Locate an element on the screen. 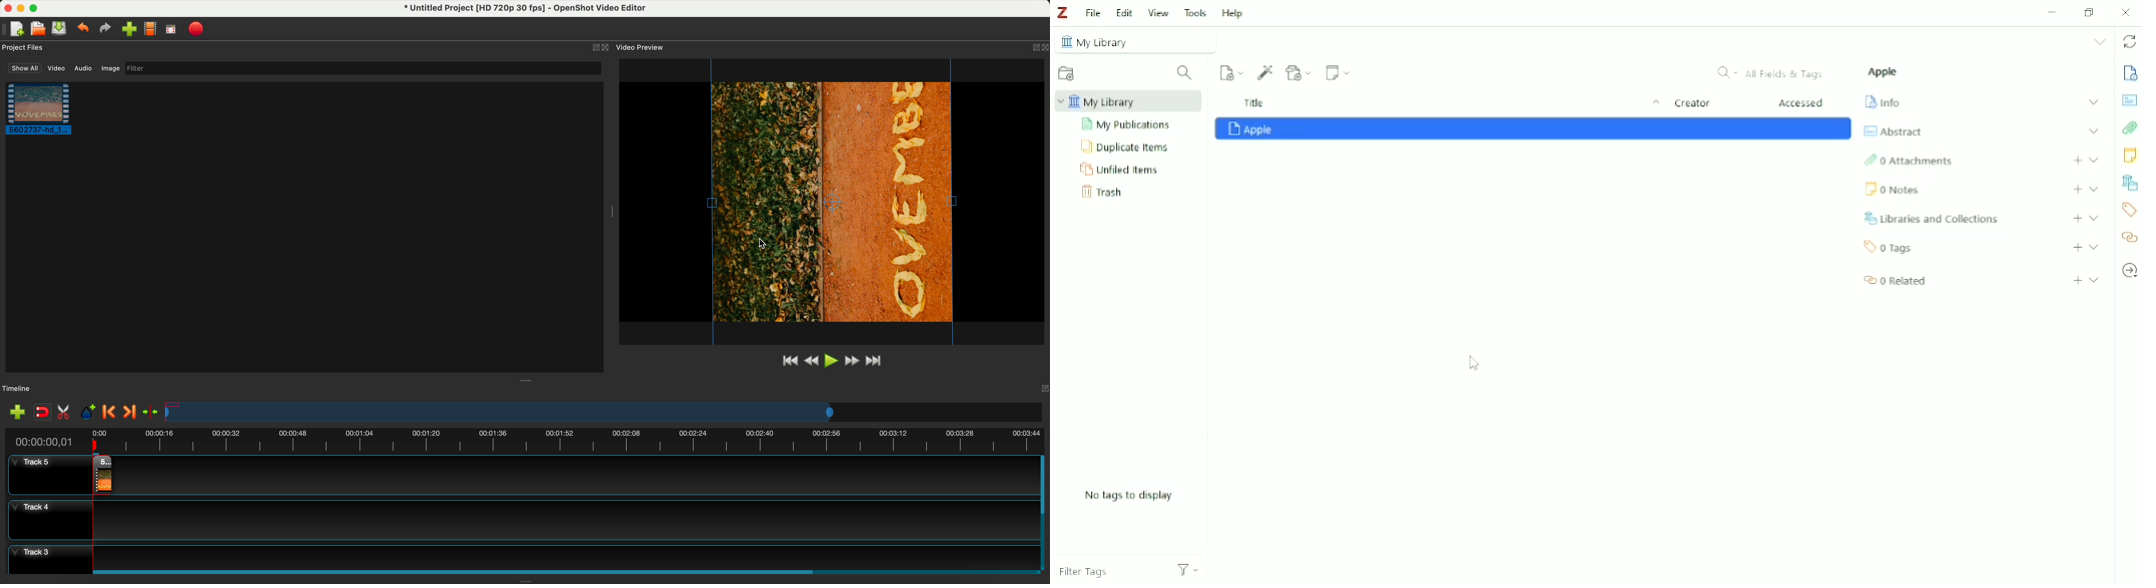 This screenshot has width=2156, height=588. Apple is located at coordinates (1885, 72).